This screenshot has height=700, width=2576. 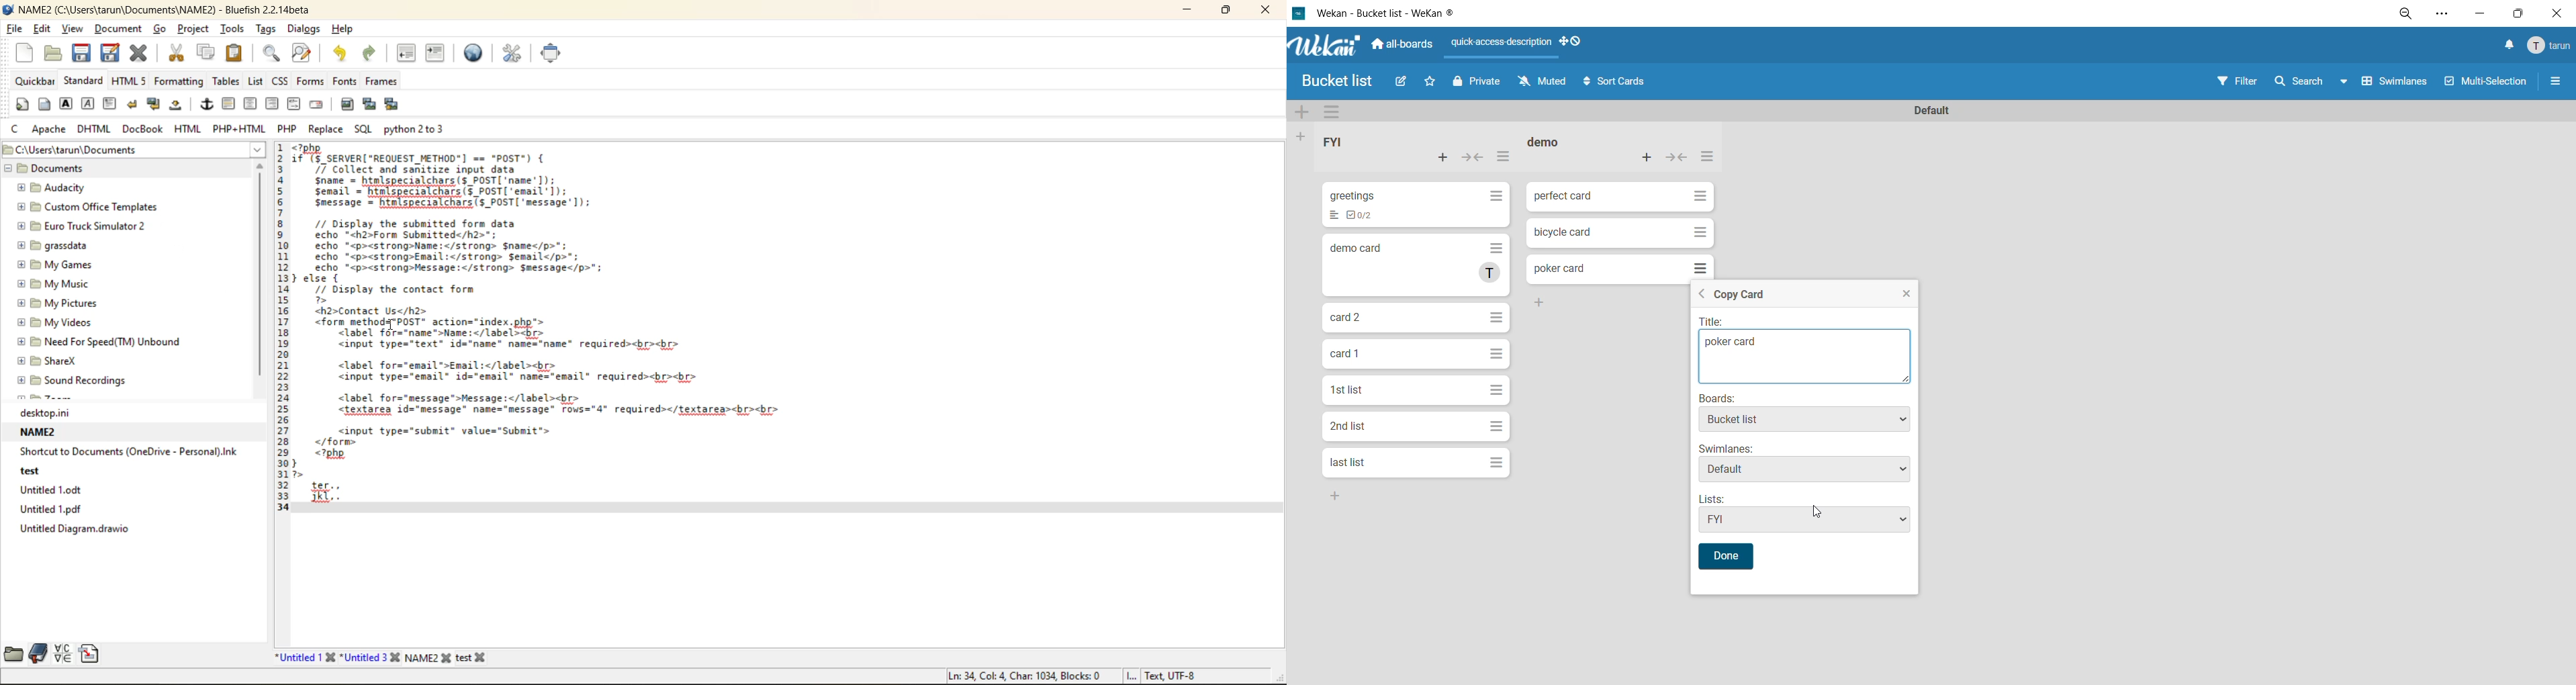 What do you see at coordinates (90, 104) in the screenshot?
I see `emphasis` at bounding box center [90, 104].